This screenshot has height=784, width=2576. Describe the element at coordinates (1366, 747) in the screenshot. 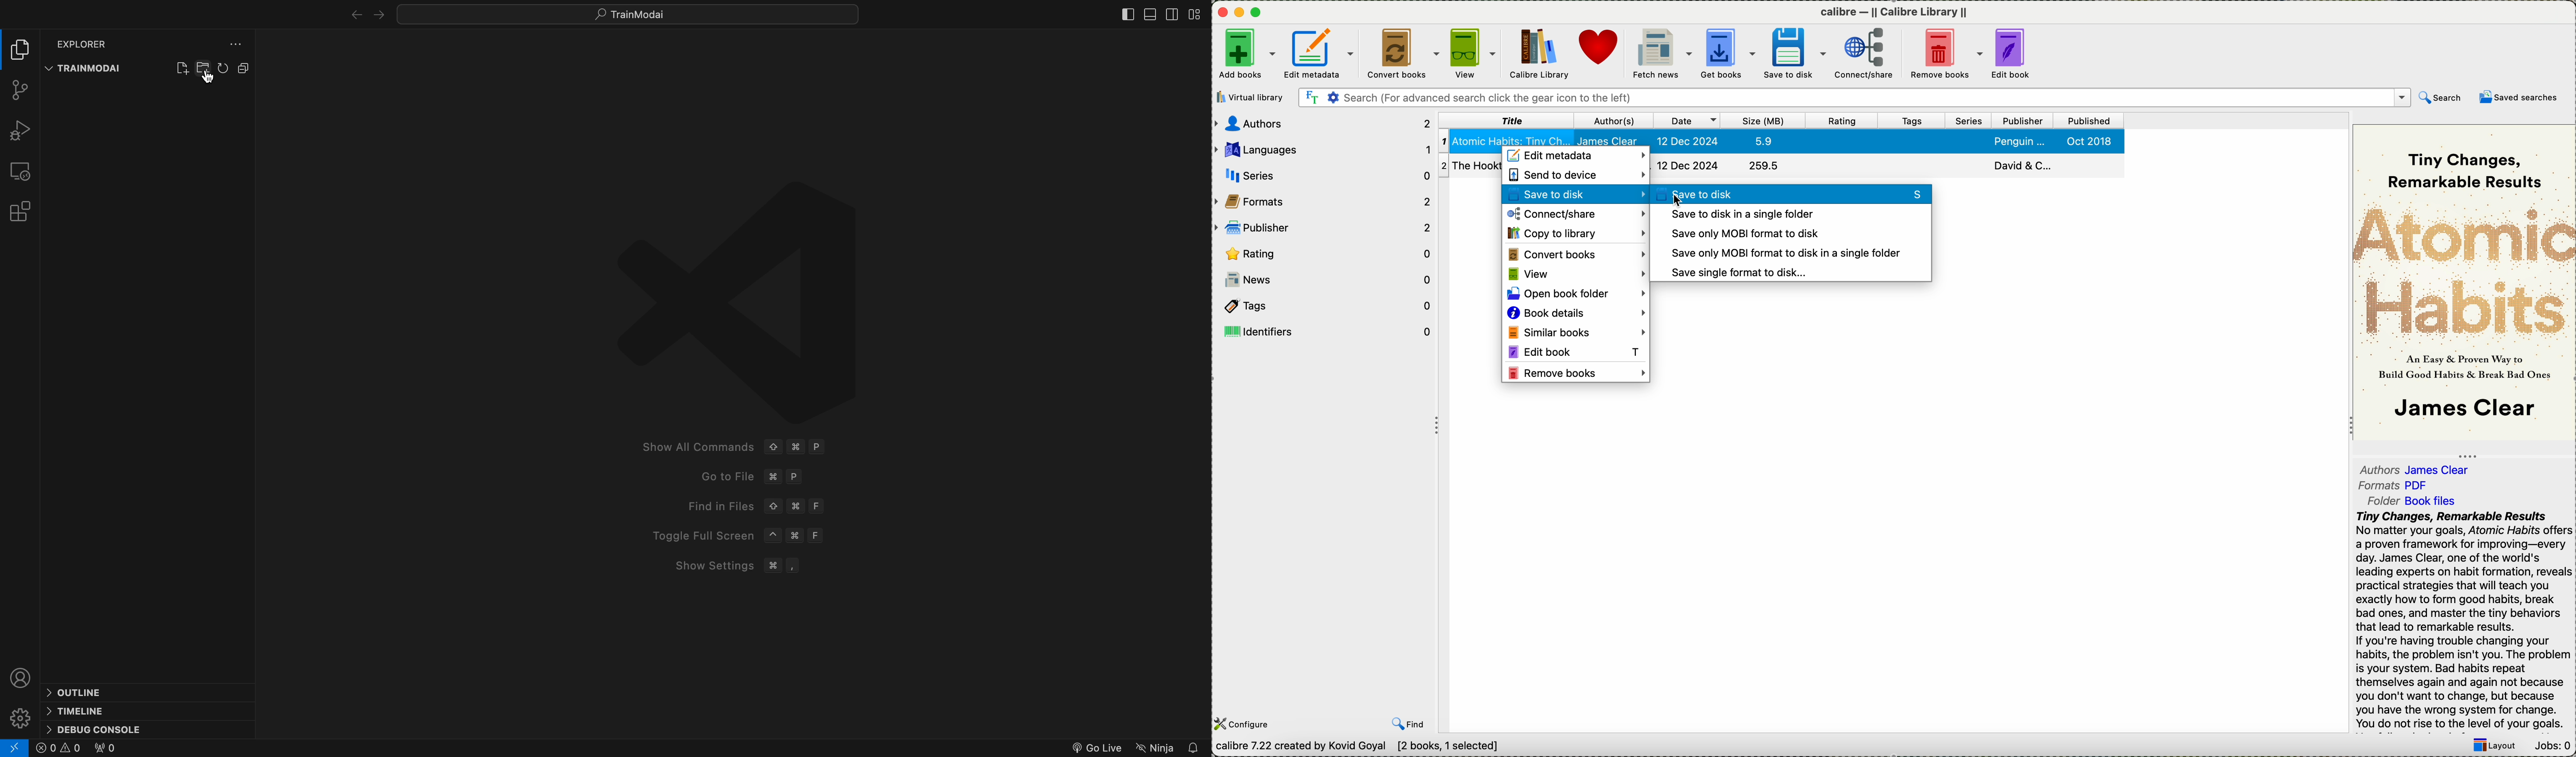

I see `calibre 7.22 created by Kavid Goyal [2 books , 1 selected]` at that location.